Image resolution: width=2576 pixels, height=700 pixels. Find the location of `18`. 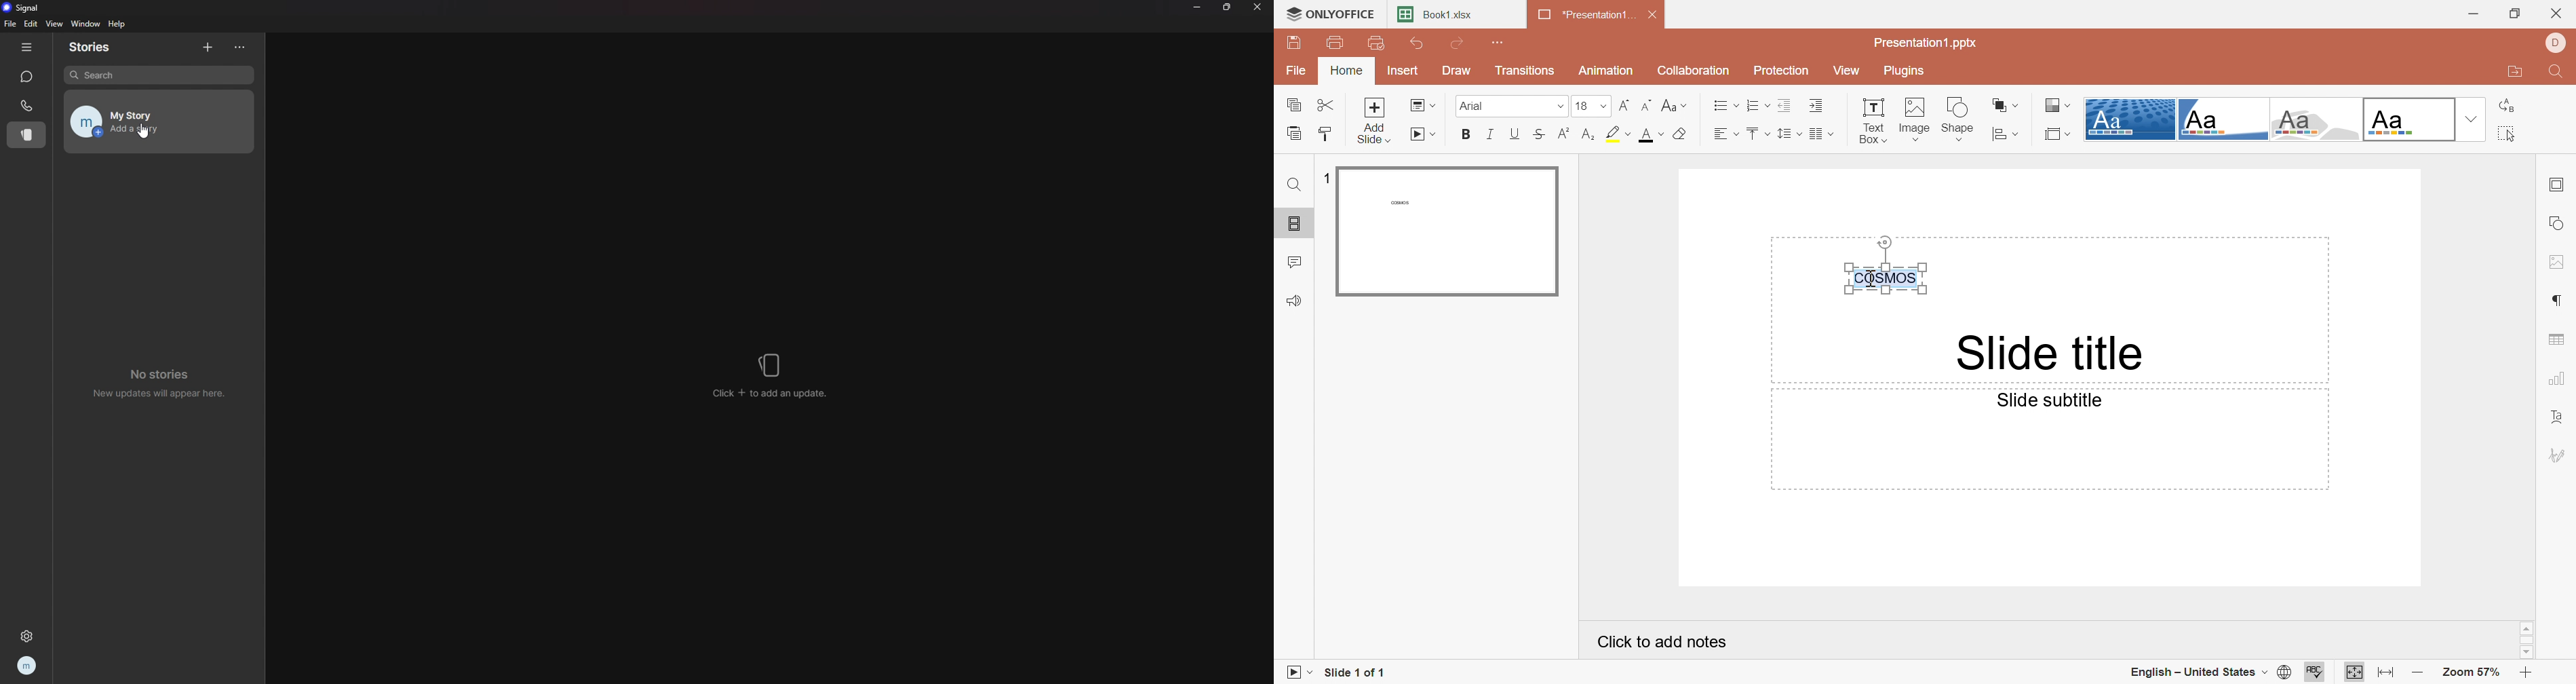

18 is located at coordinates (1592, 107).